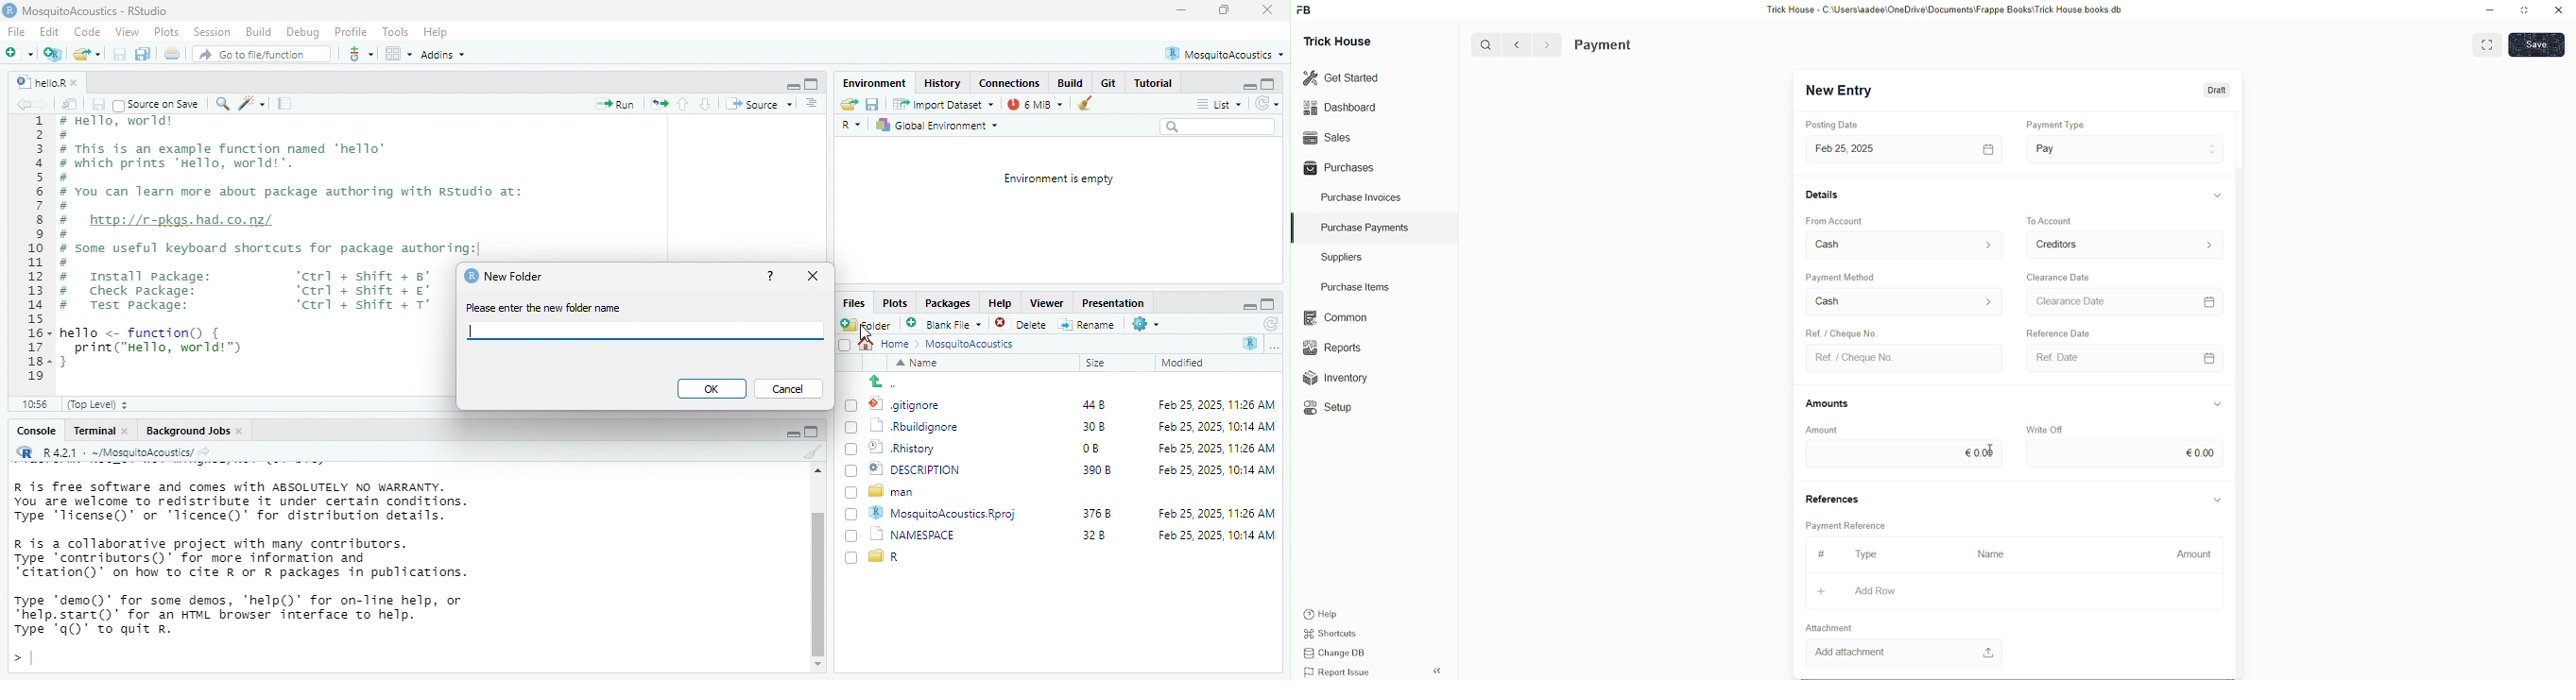 This screenshot has height=700, width=2576. What do you see at coordinates (1823, 627) in the screenshot?
I see `Attachment` at bounding box center [1823, 627].